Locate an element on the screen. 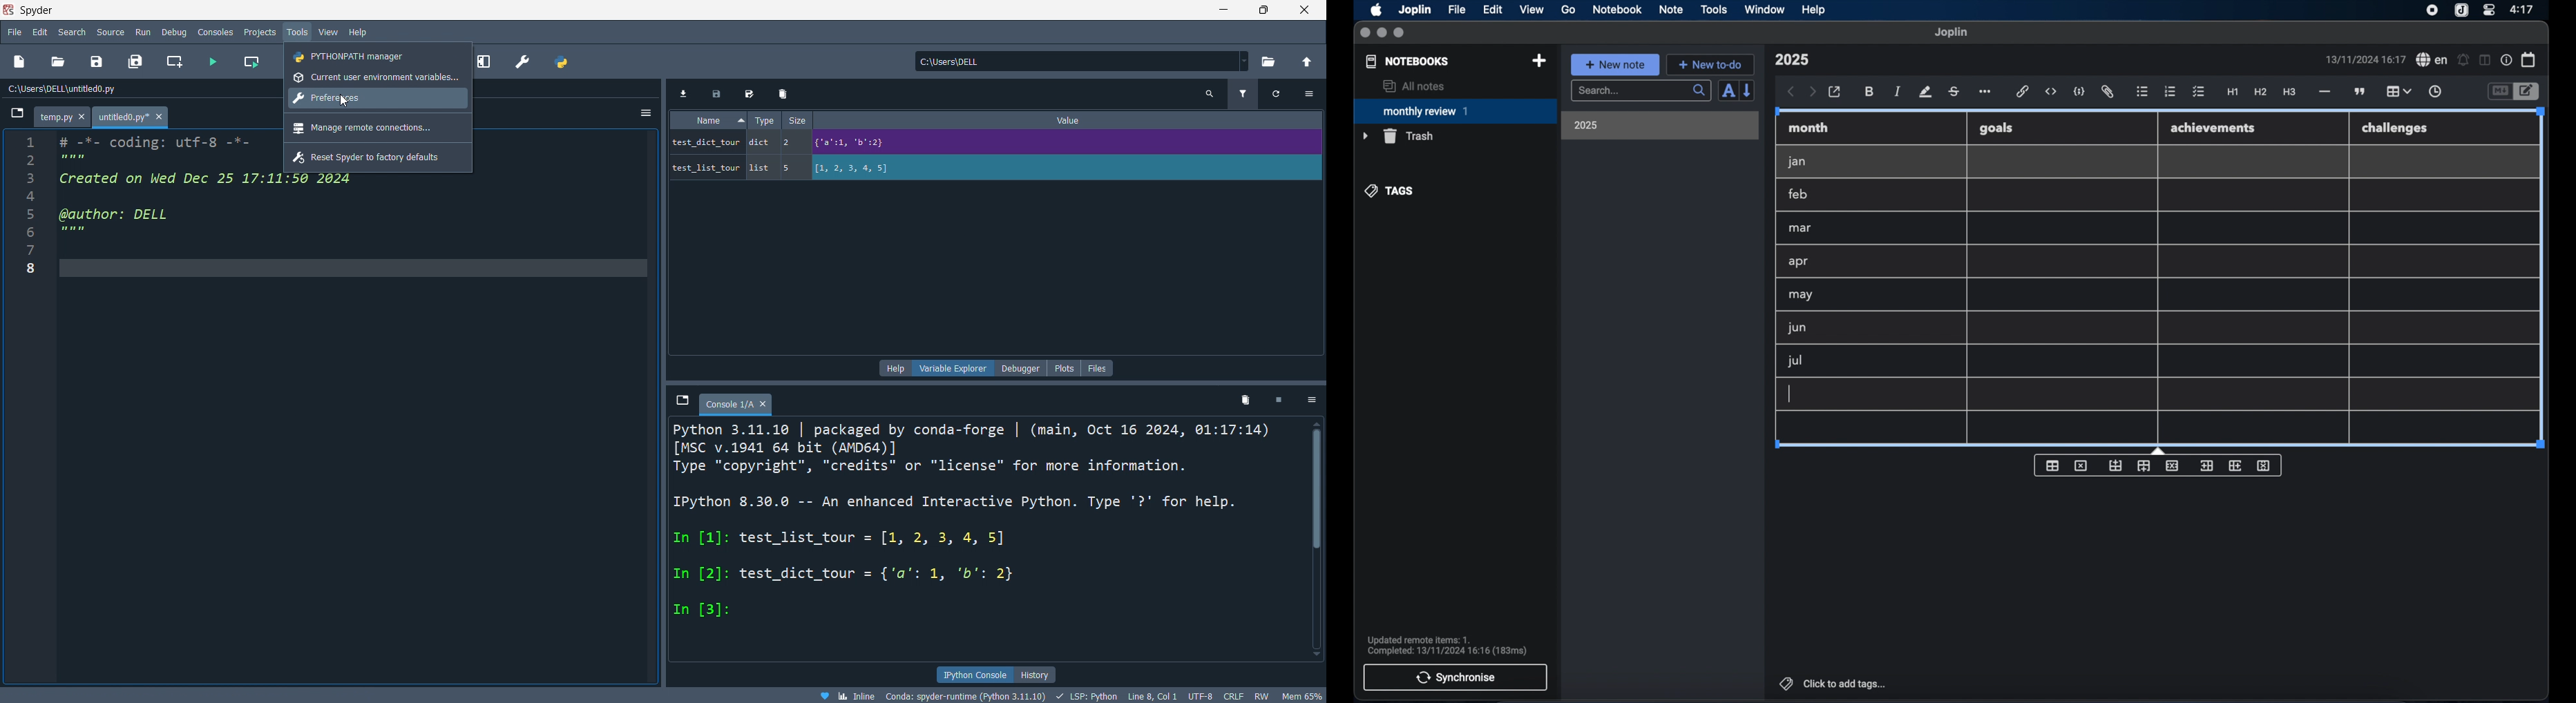  minimize is located at coordinates (1225, 12).